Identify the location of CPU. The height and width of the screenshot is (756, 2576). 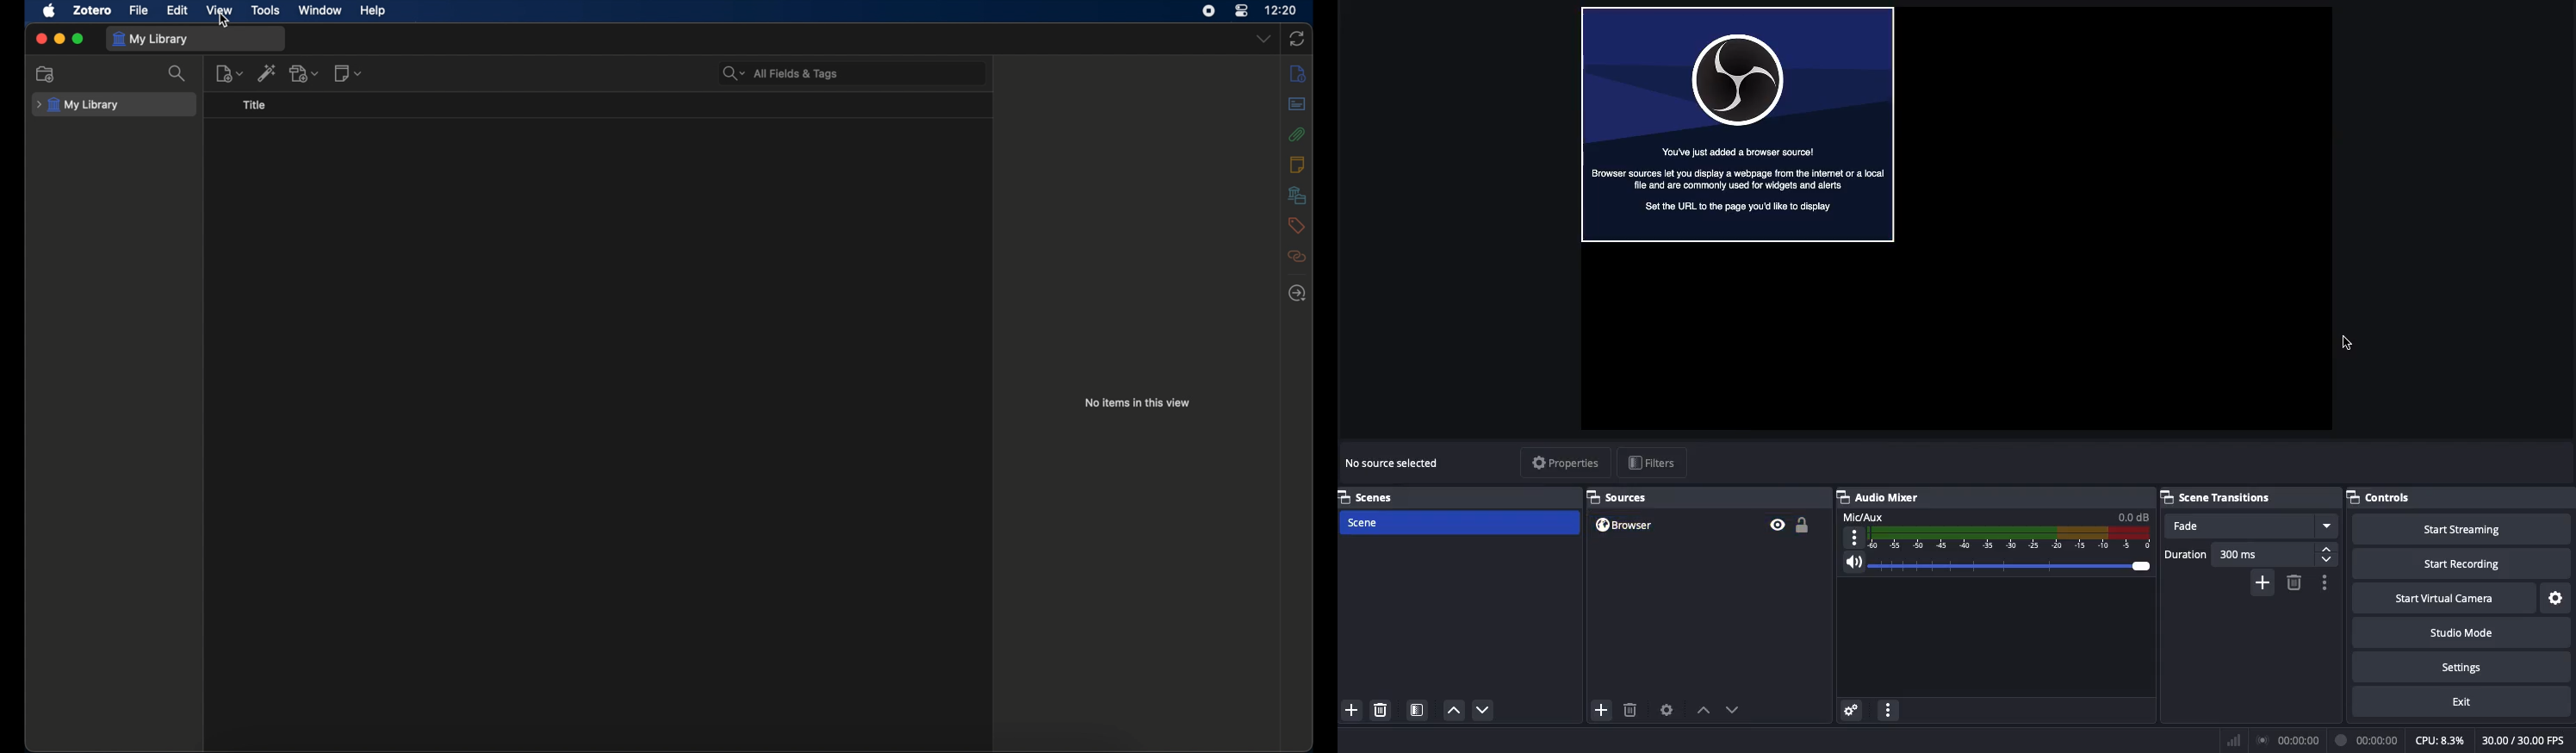
(2442, 740).